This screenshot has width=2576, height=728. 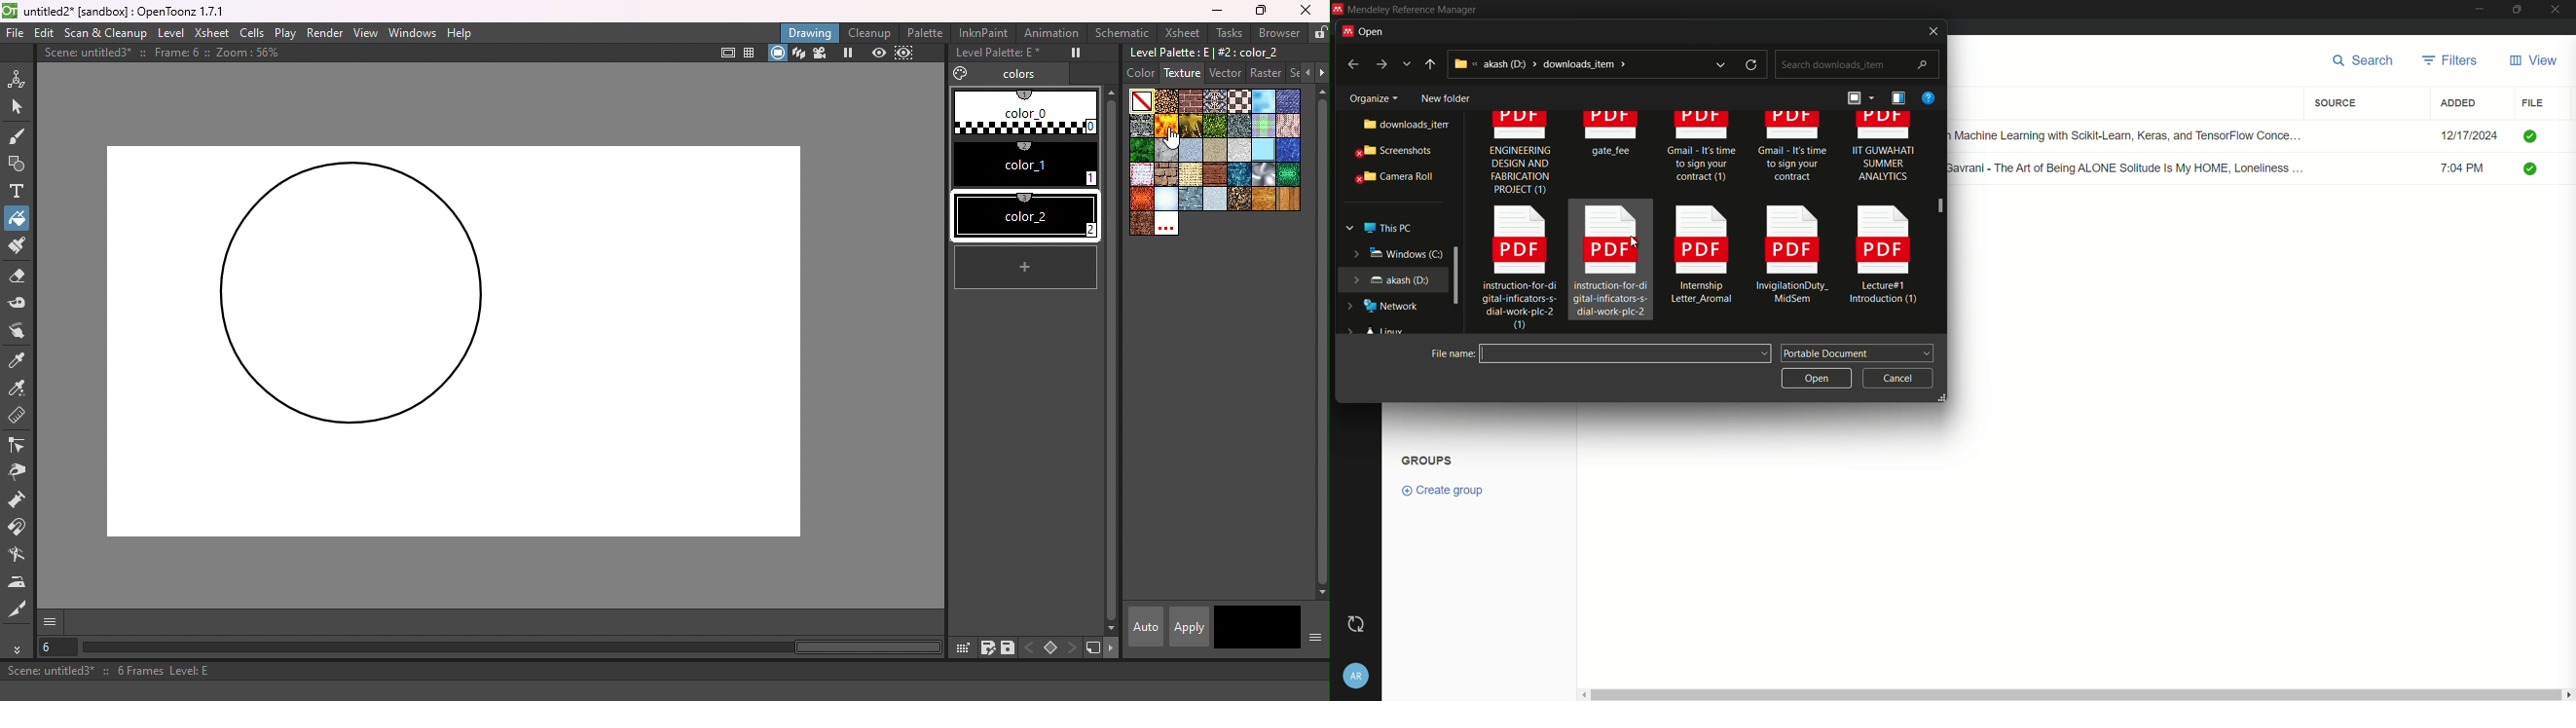 What do you see at coordinates (1356, 624) in the screenshot?
I see `Sync` at bounding box center [1356, 624].